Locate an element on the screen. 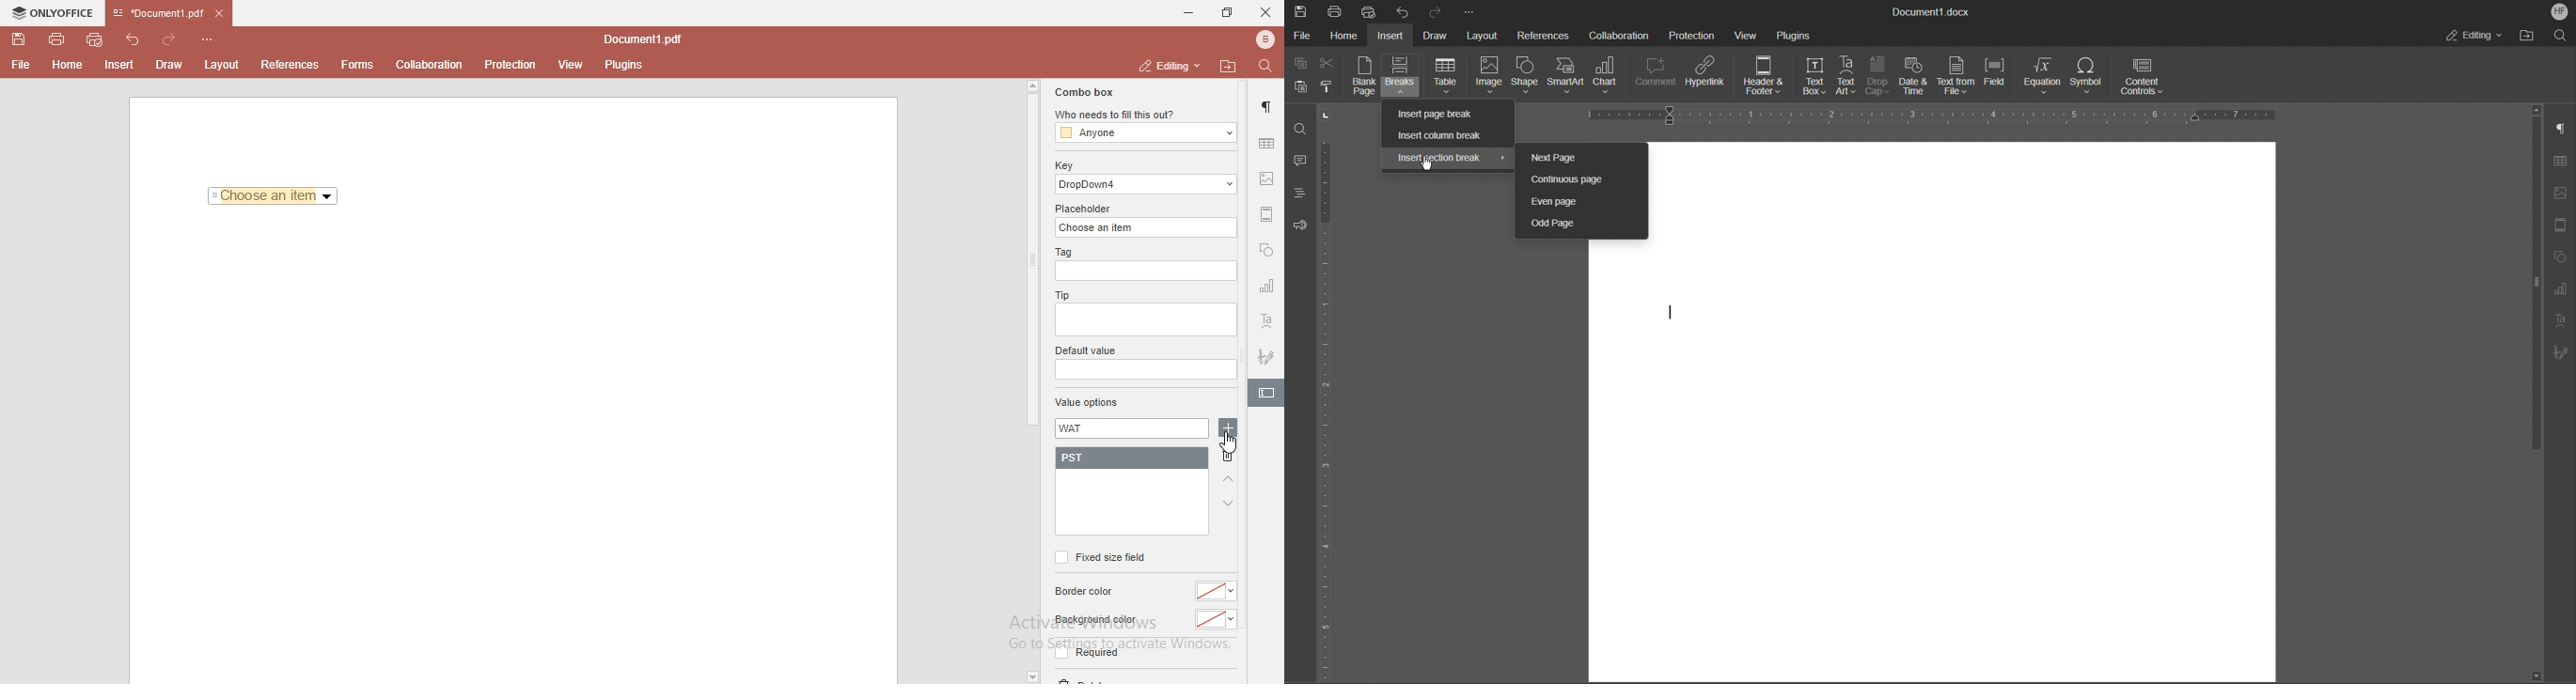 The image size is (2576, 700). Account is located at coordinates (2559, 12).